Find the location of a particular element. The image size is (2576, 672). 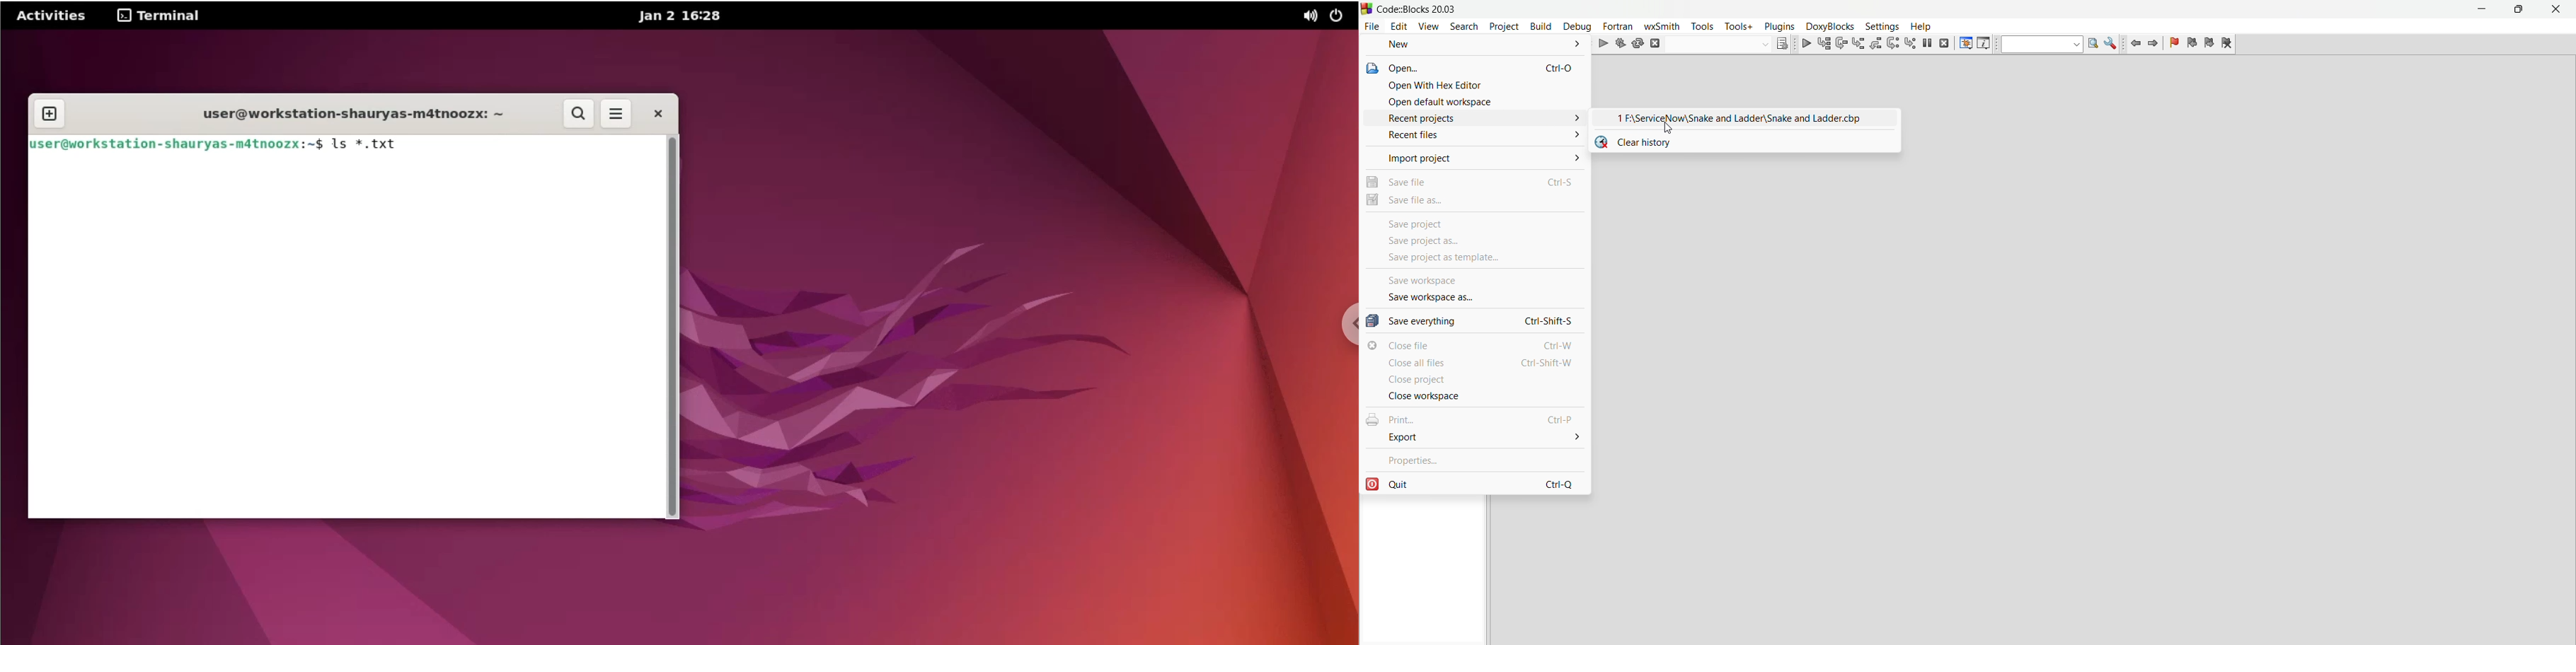

1 FA\ServiceNow\Snake and Ladder\Snake and Ladder.cop is located at coordinates (1747, 117).